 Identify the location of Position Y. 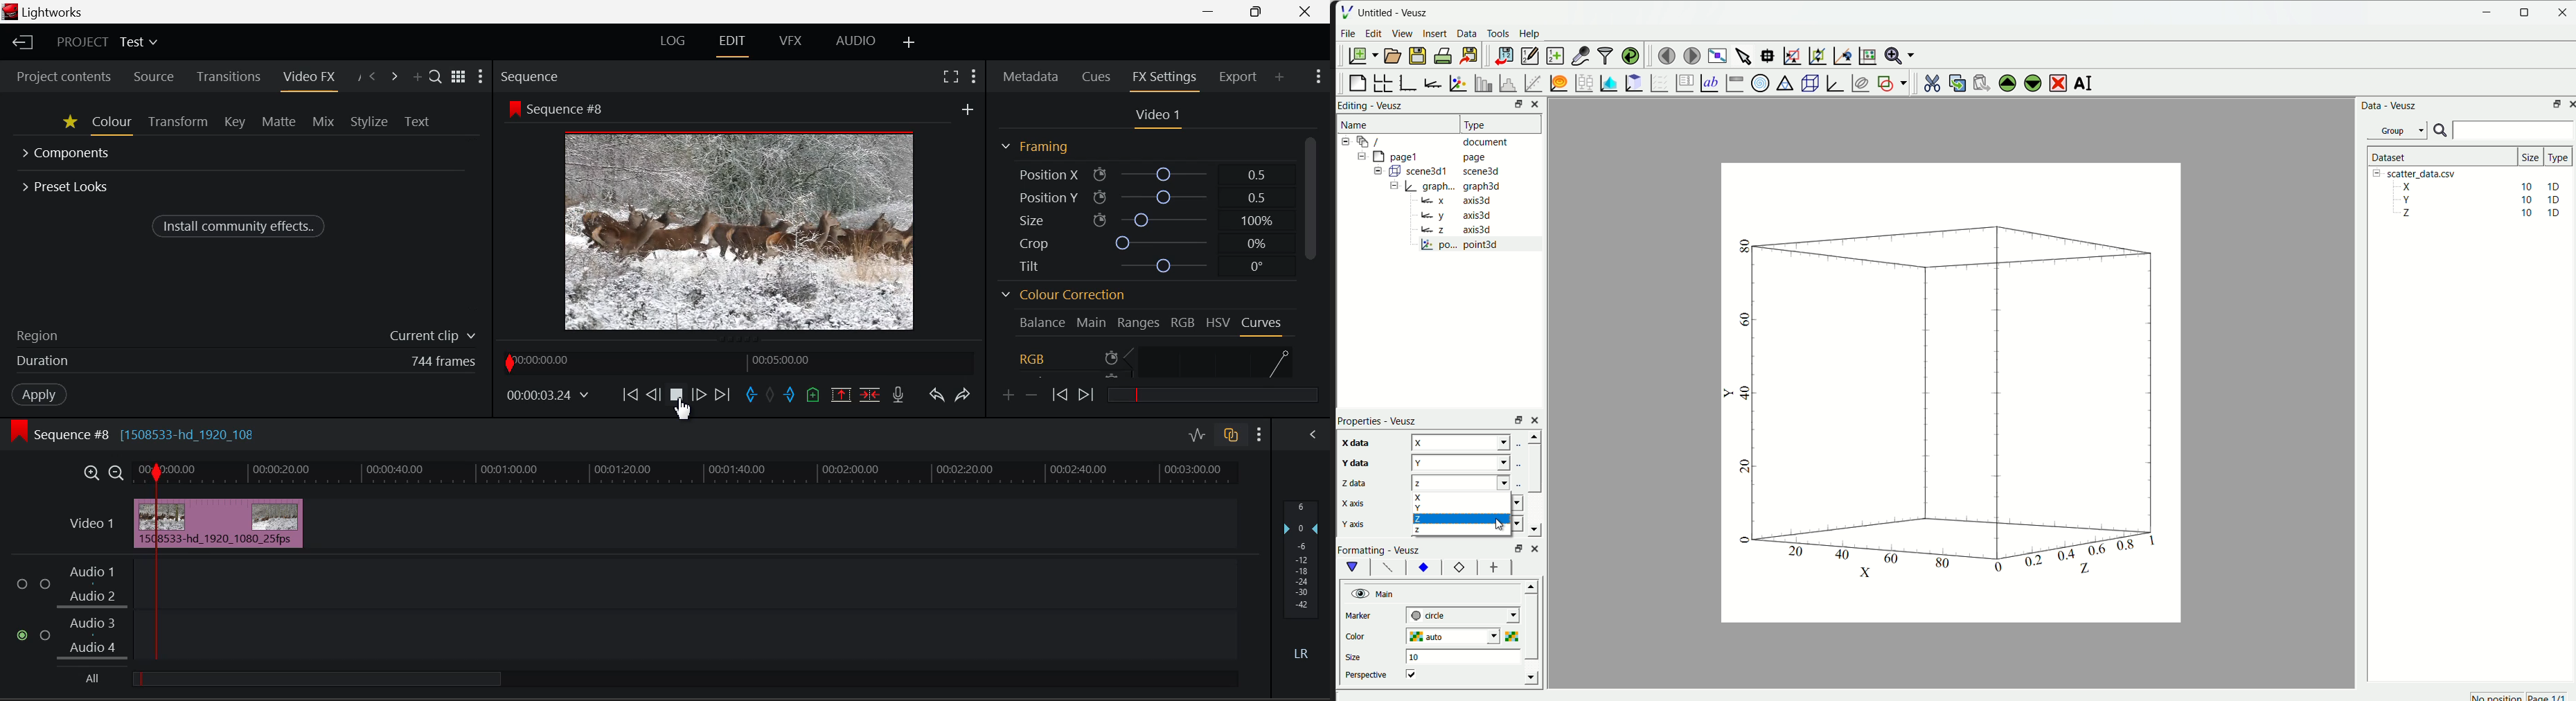
(1144, 196).